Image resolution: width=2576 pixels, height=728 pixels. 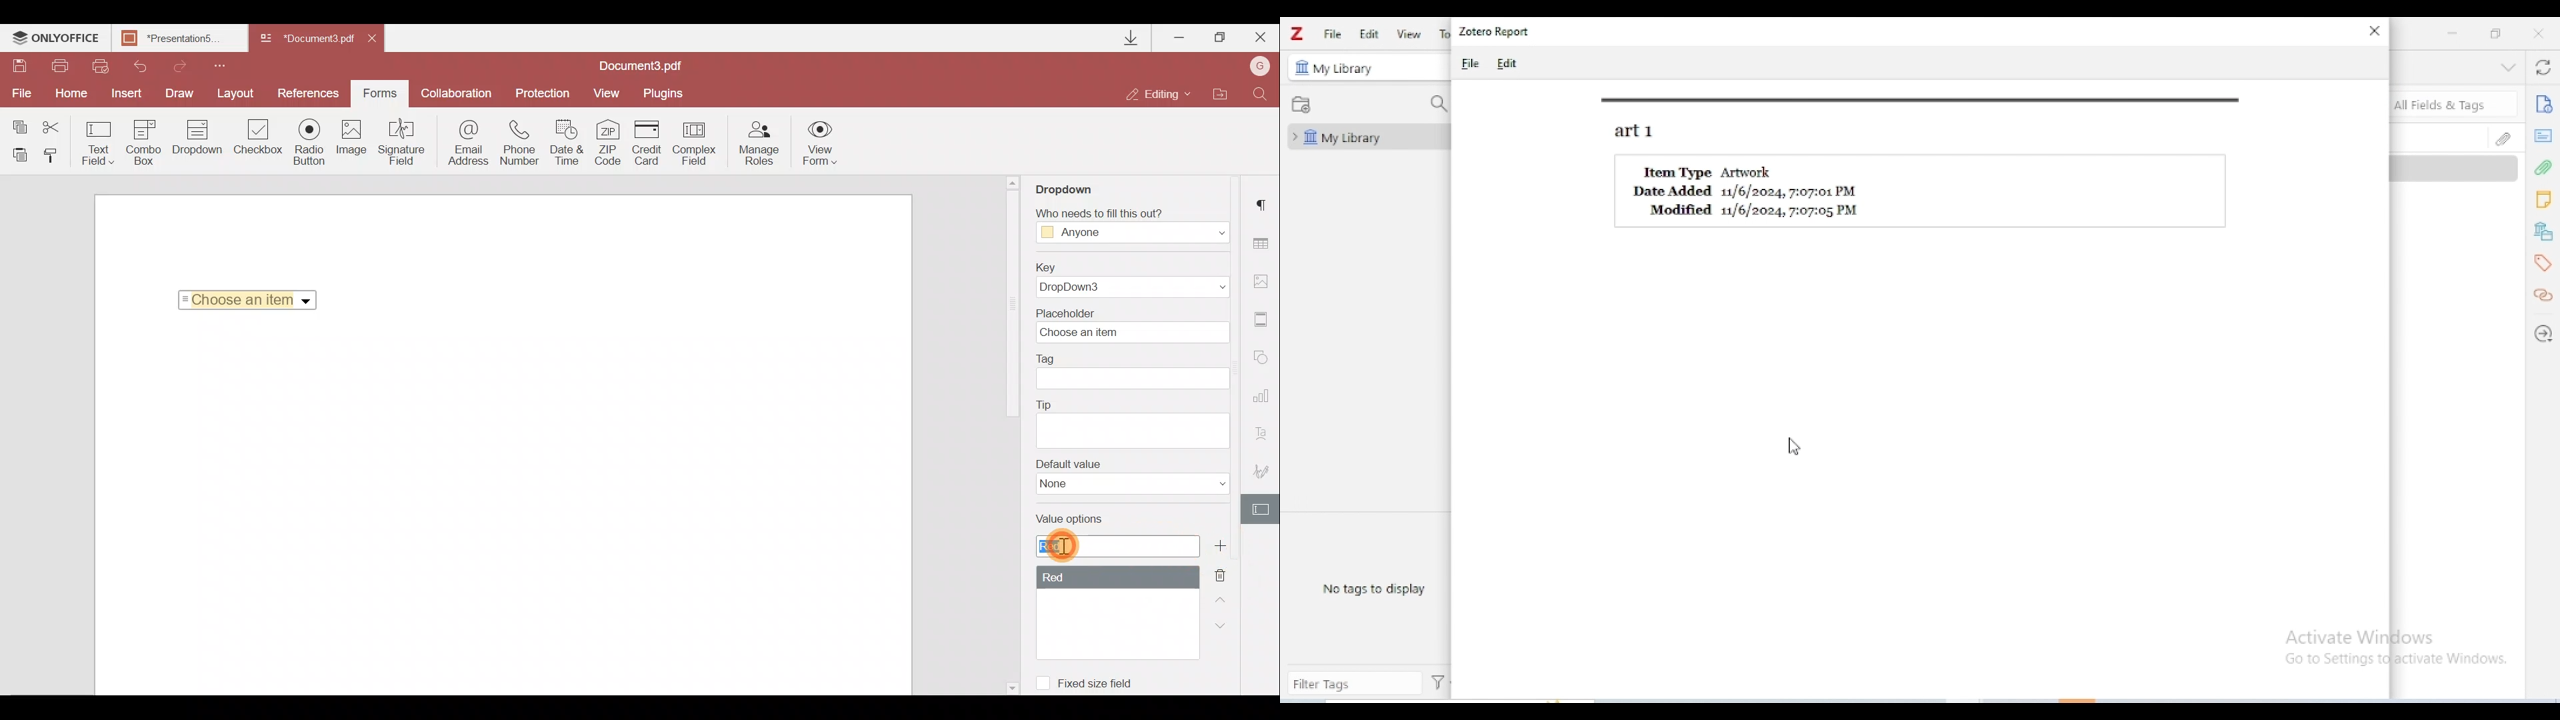 I want to click on Text field, so click(x=96, y=143).